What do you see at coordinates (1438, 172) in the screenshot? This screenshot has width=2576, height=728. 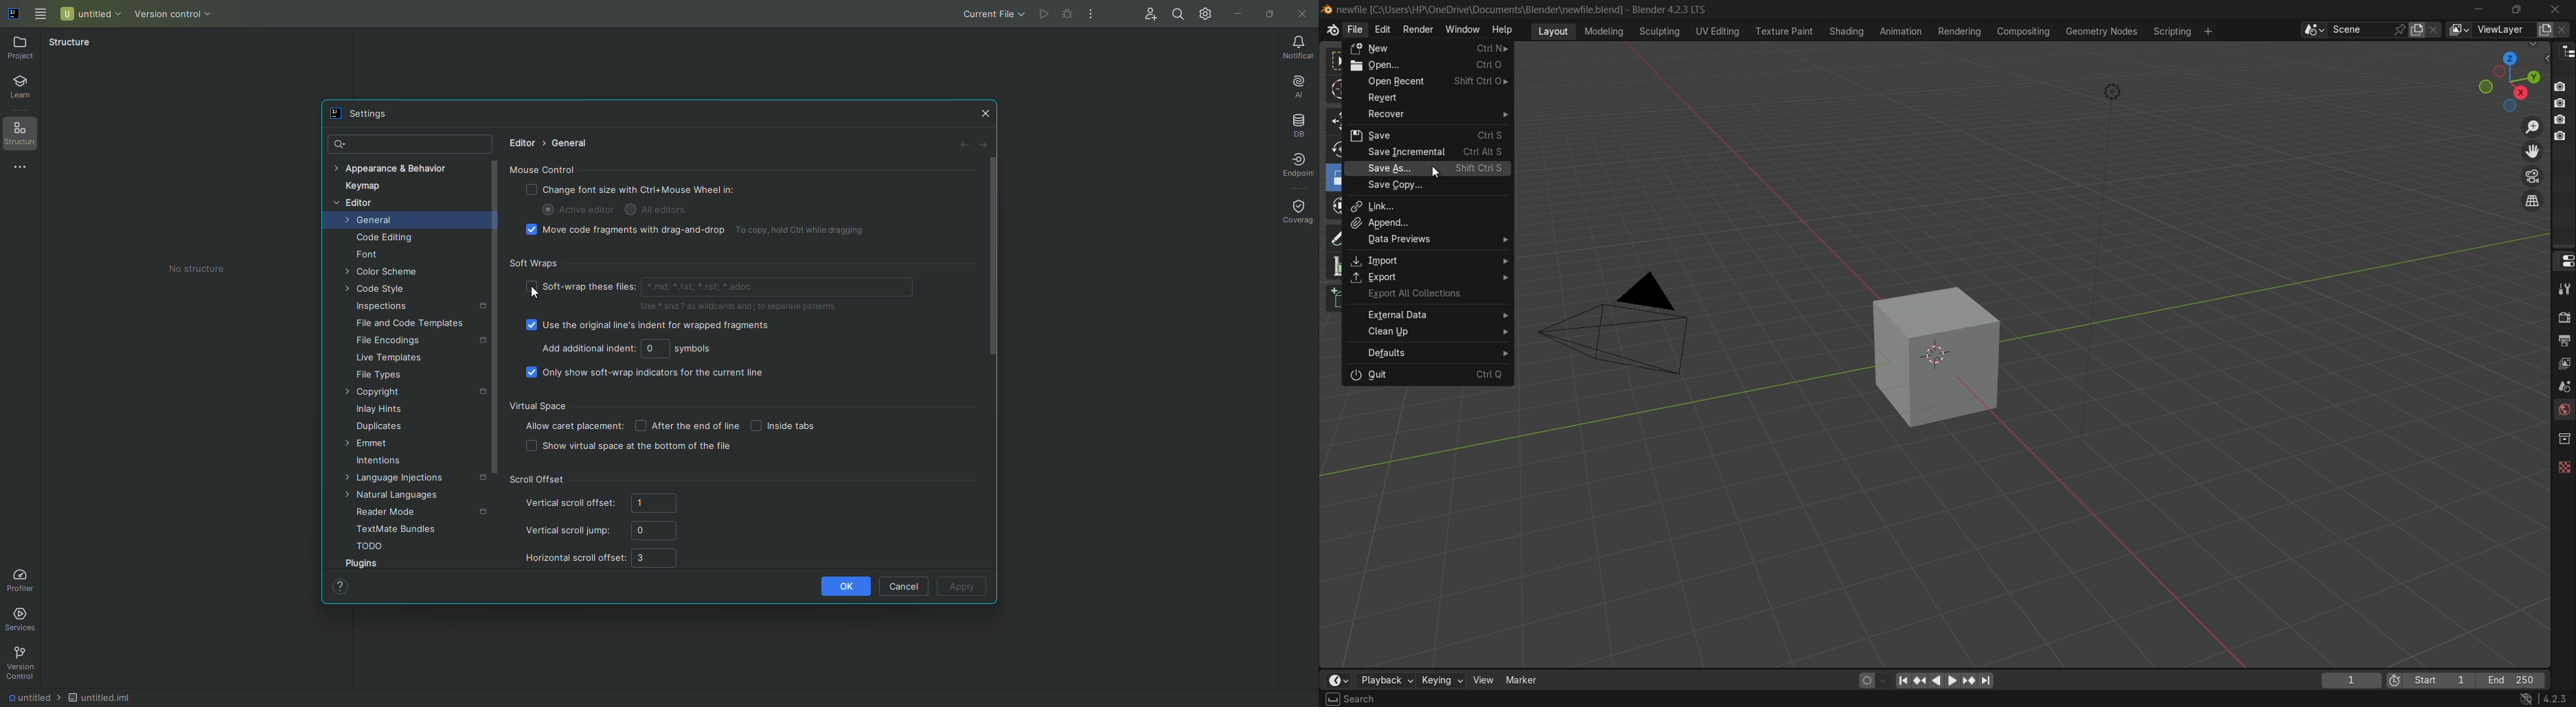 I see `Cursor` at bounding box center [1438, 172].